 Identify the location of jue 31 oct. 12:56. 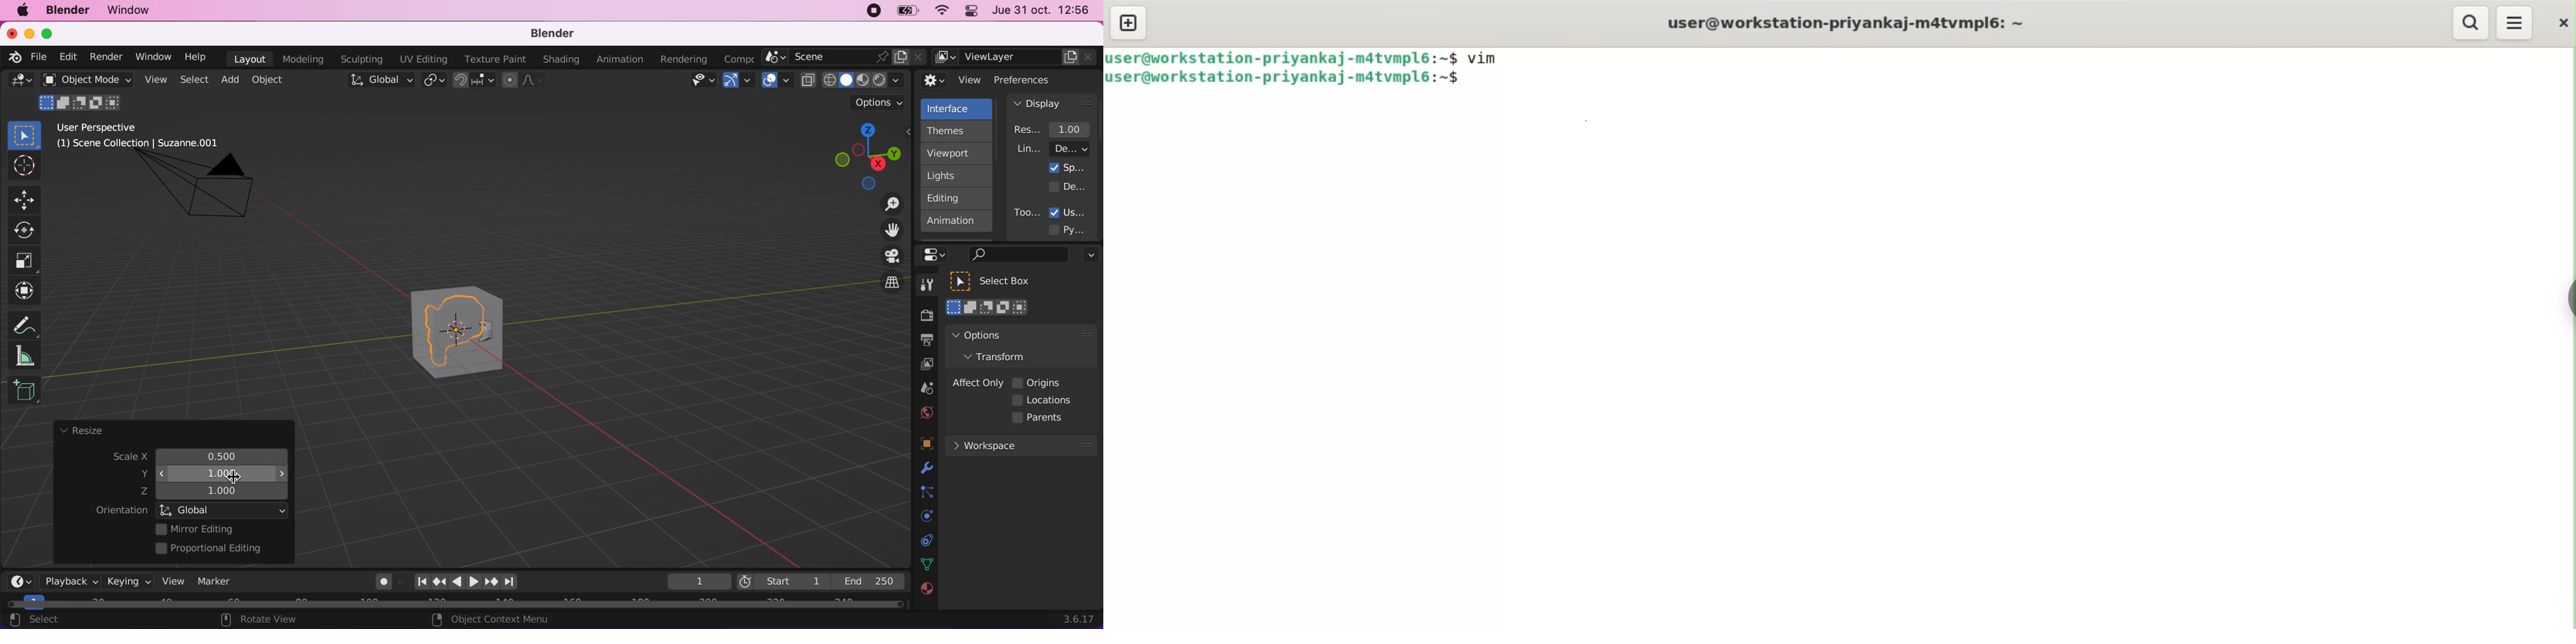
(1041, 10).